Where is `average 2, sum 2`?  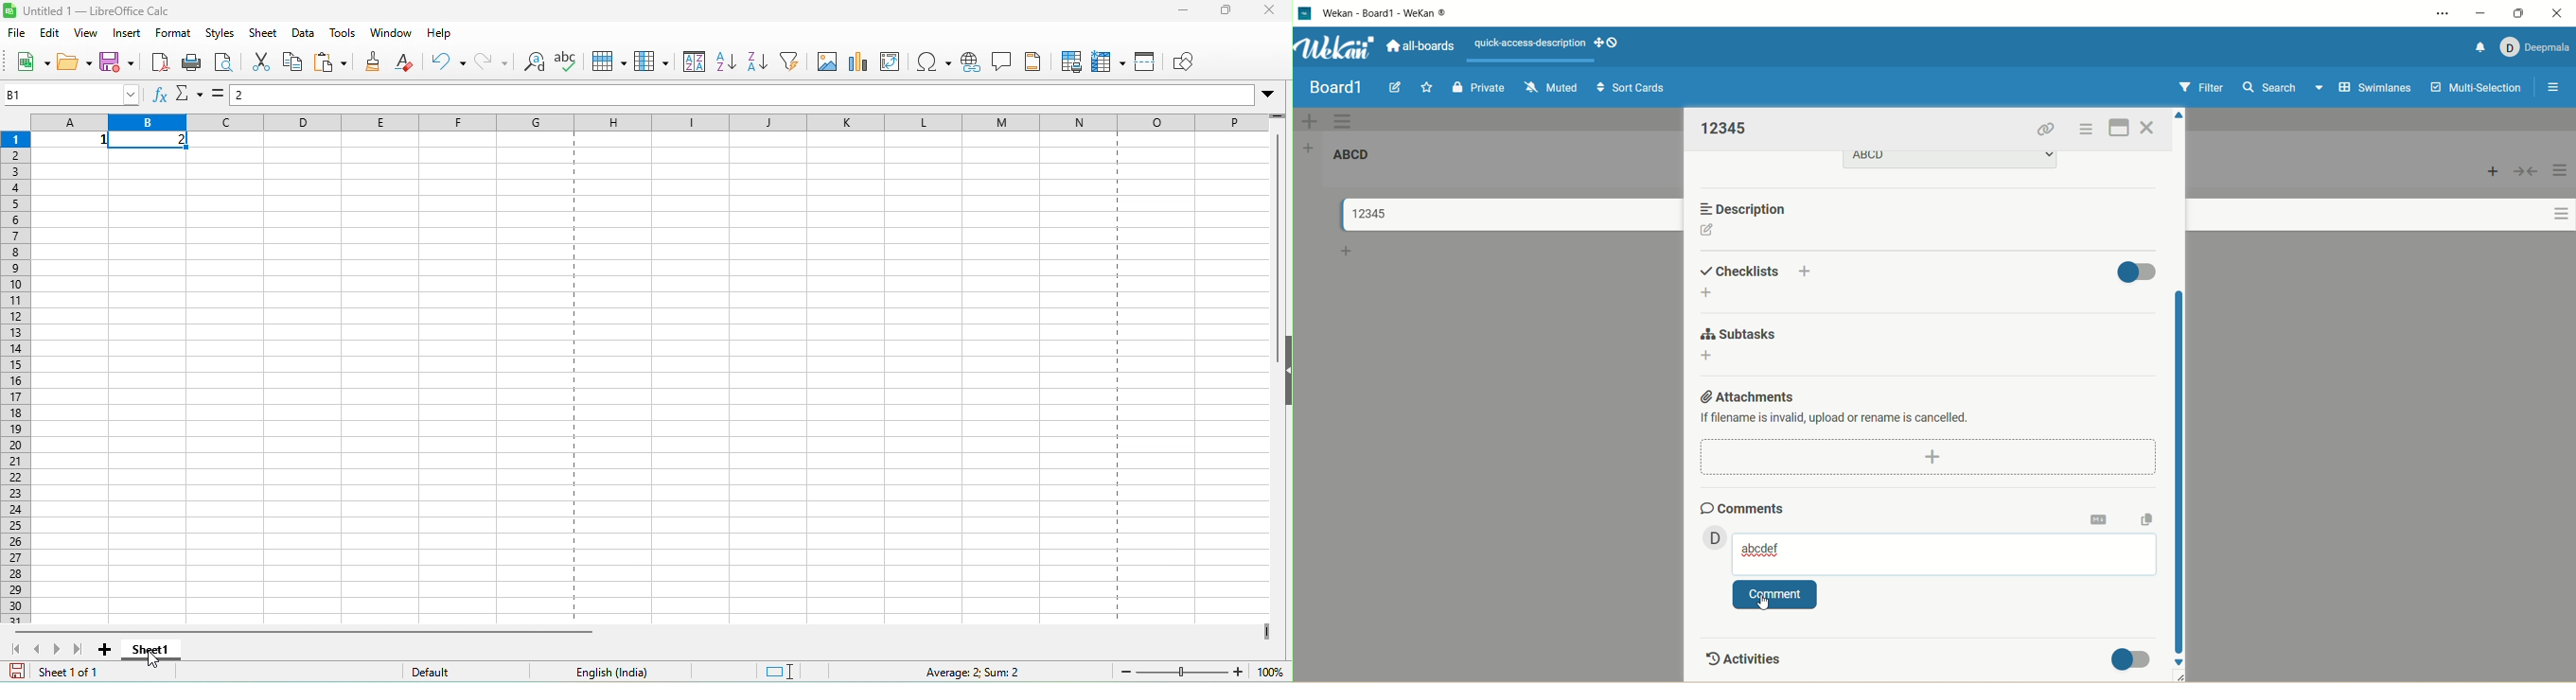
average 2, sum 2 is located at coordinates (983, 672).